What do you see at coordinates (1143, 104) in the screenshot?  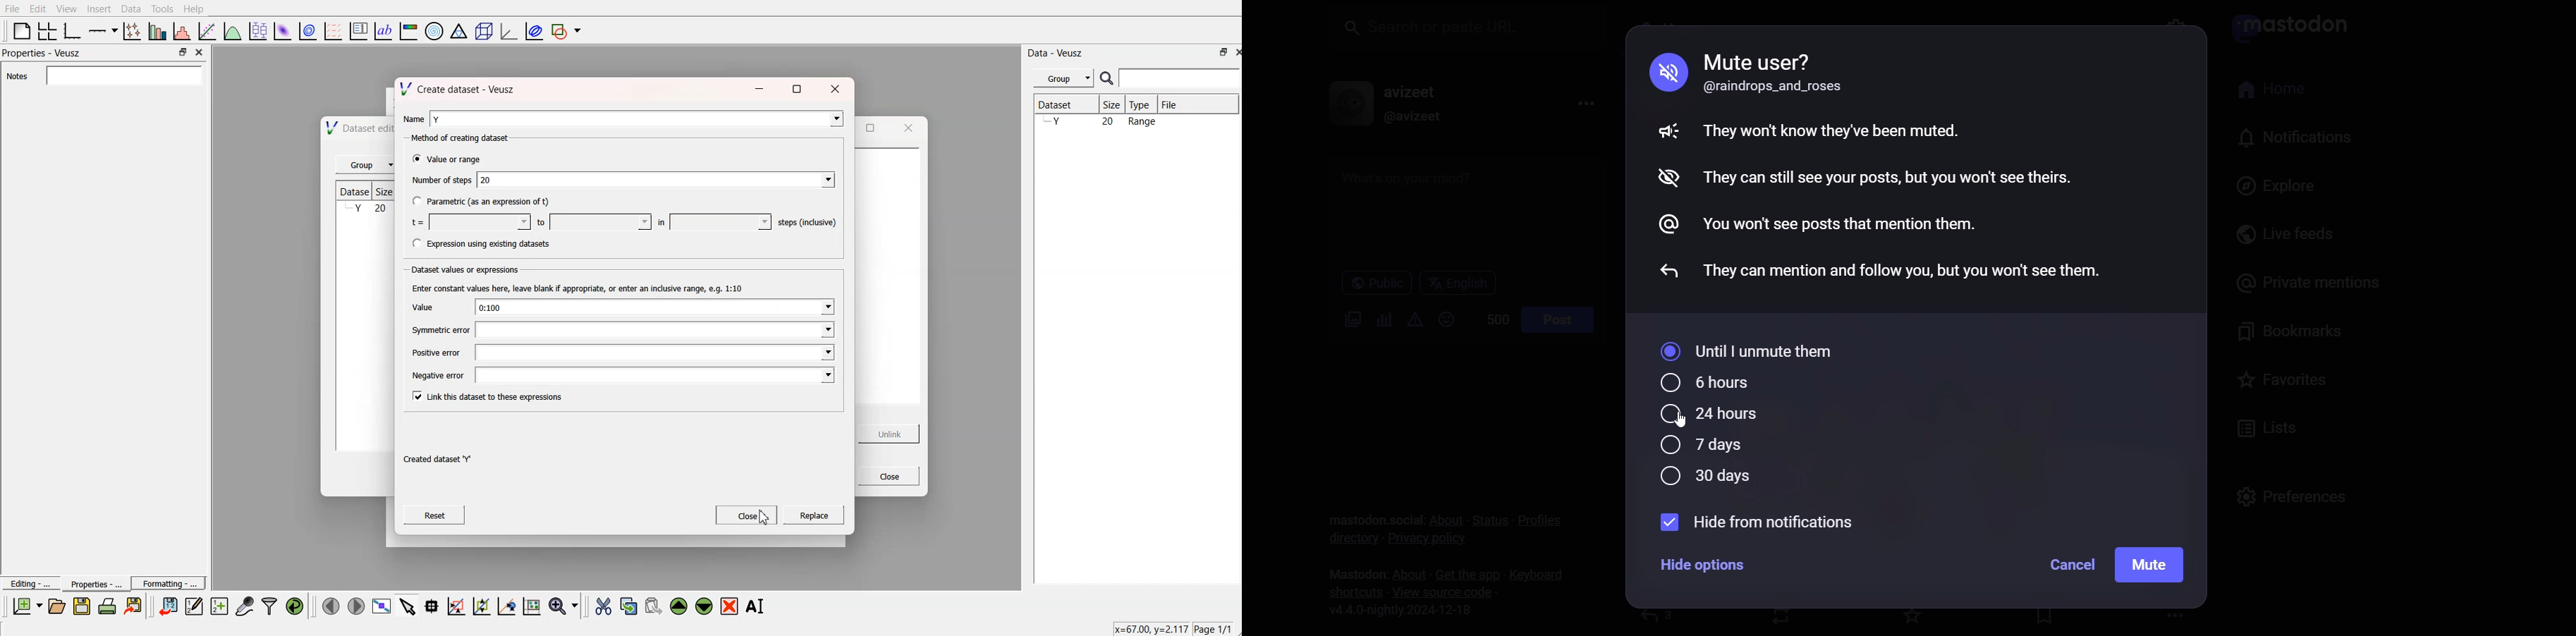 I see `Type` at bounding box center [1143, 104].